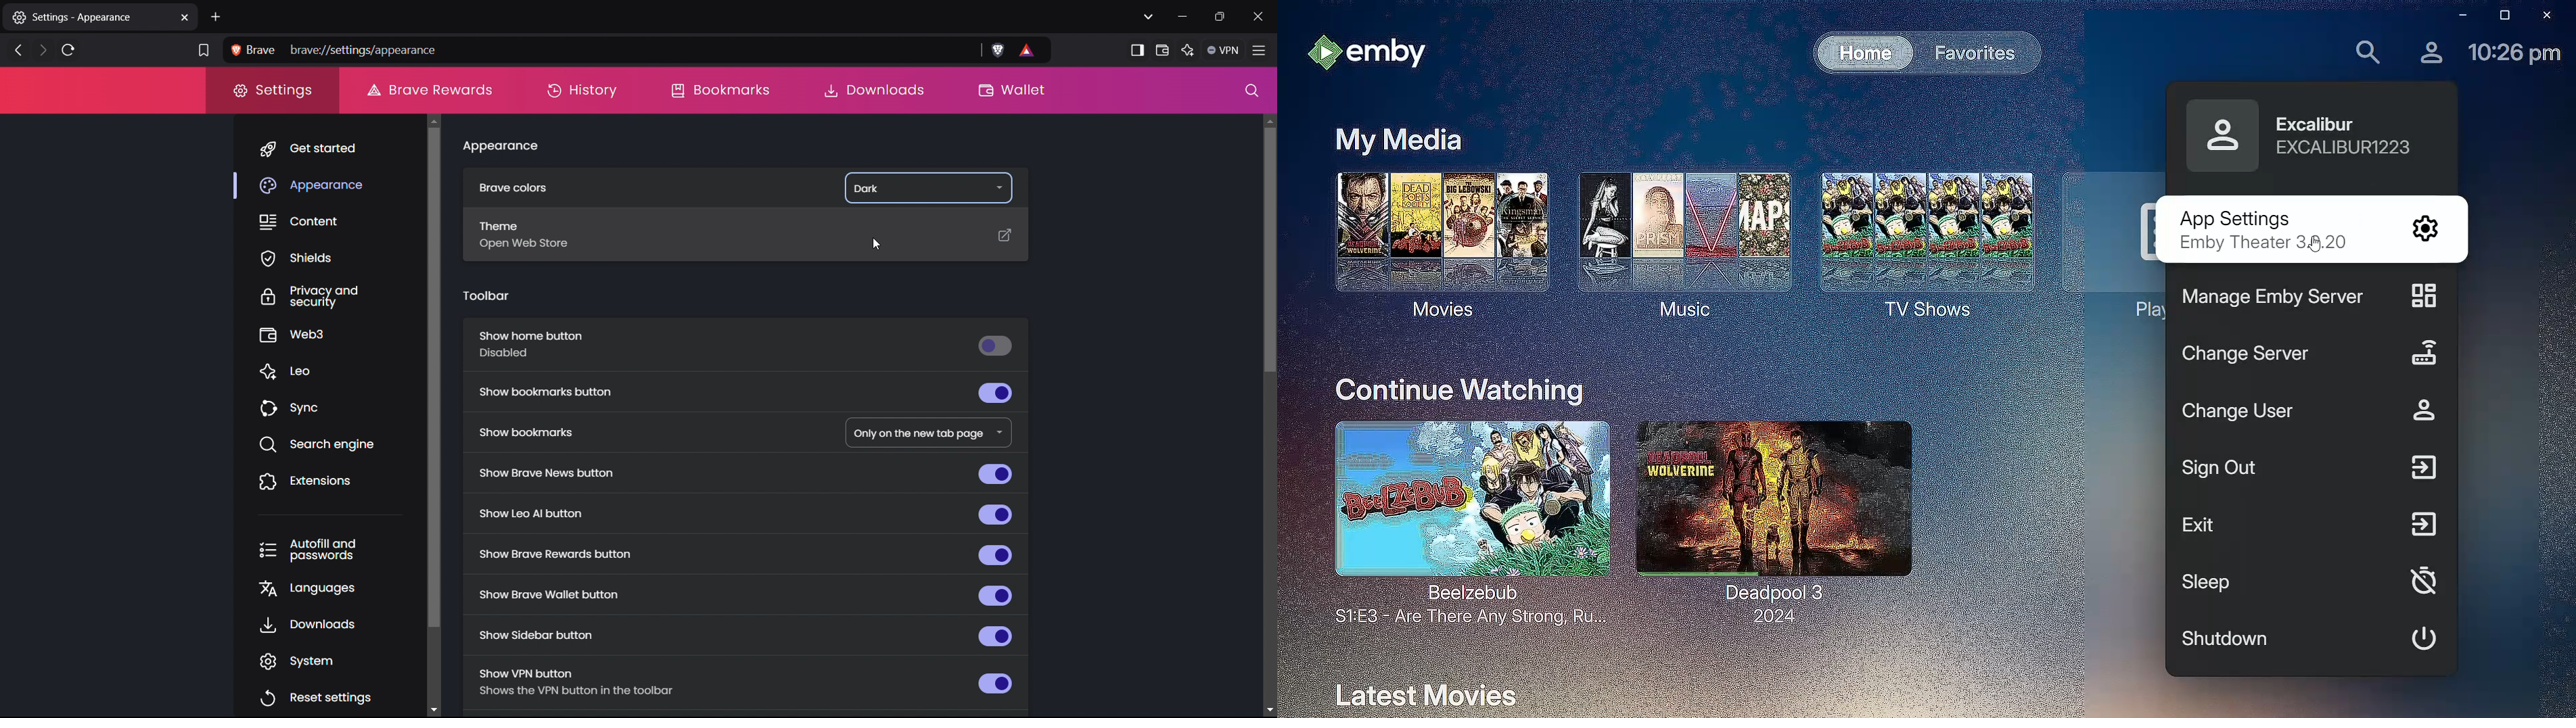 The width and height of the screenshot is (2576, 728). What do you see at coordinates (742, 681) in the screenshot?
I see `show VPN button Shows the VPN button in the toolbar` at bounding box center [742, 681].